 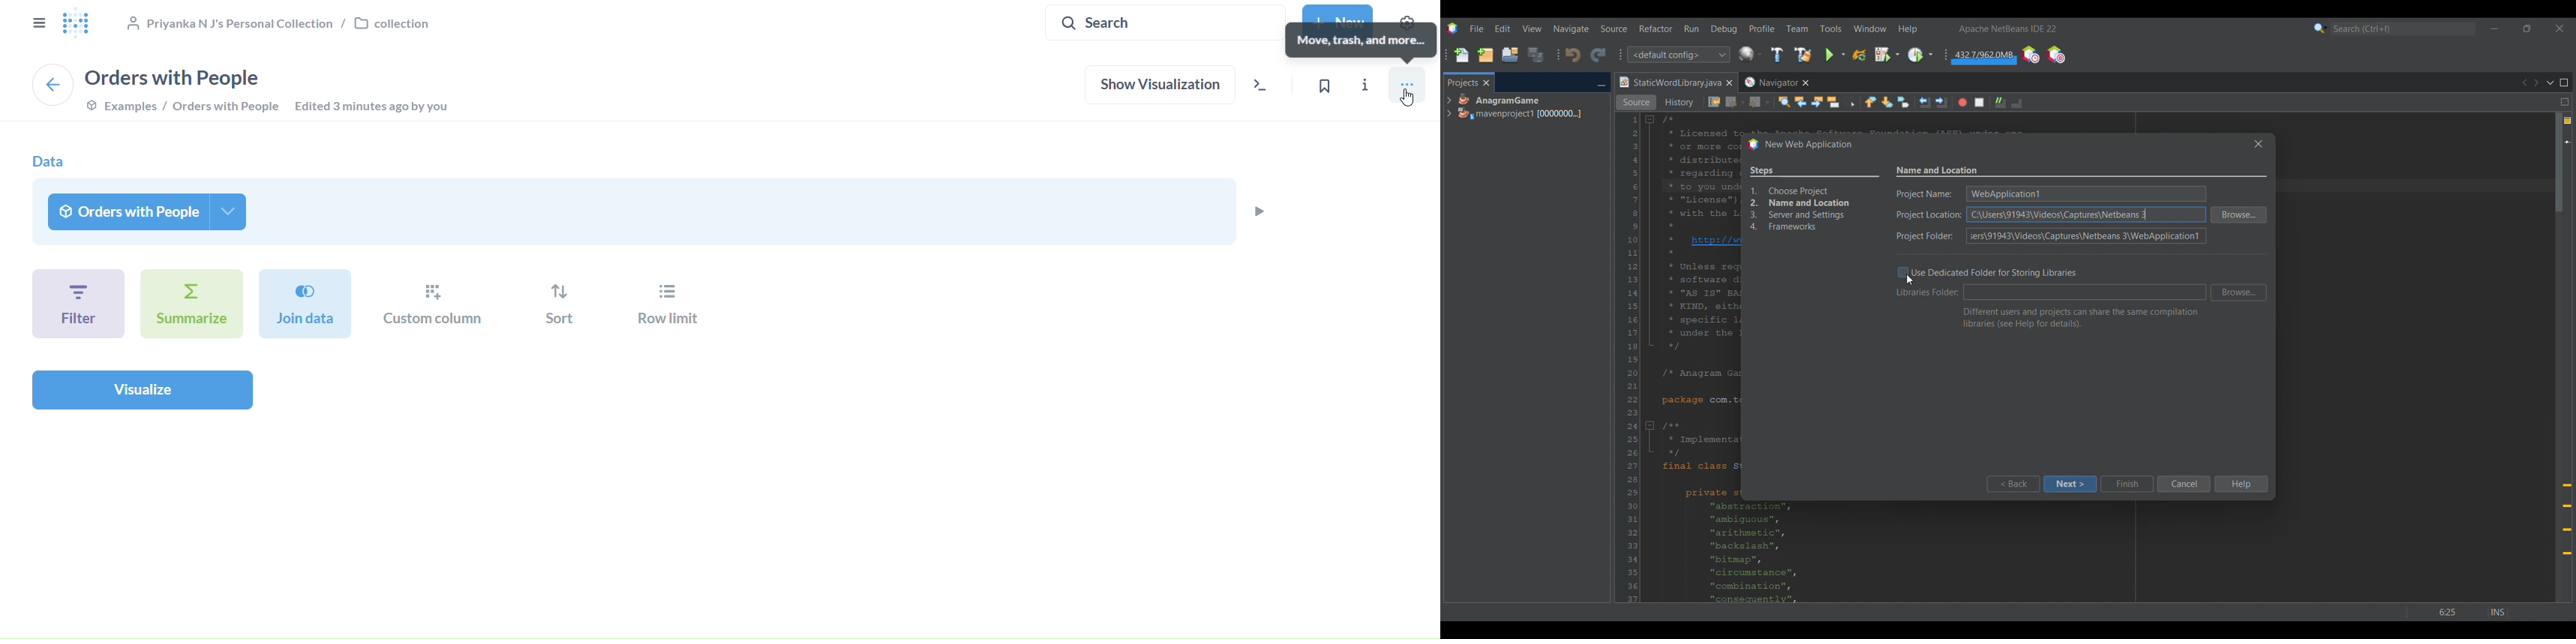 I want to click on Undo, so click(x=1573, y=55).